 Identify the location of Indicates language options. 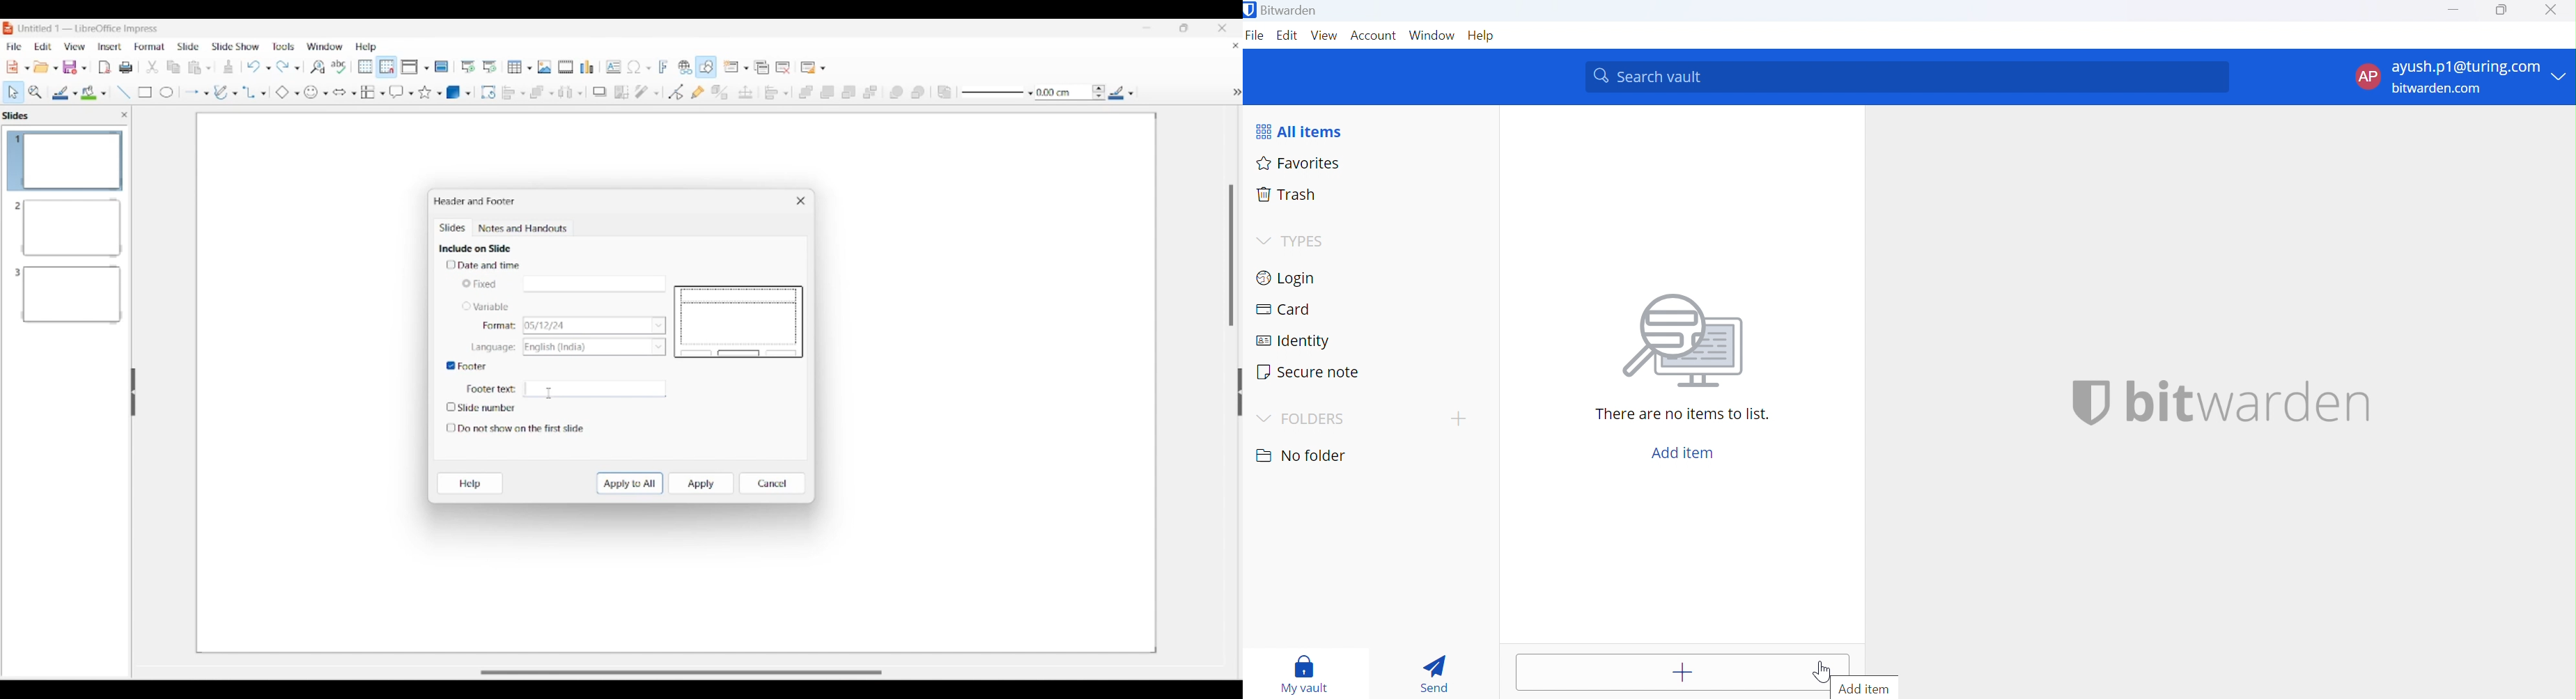
(492, 348).